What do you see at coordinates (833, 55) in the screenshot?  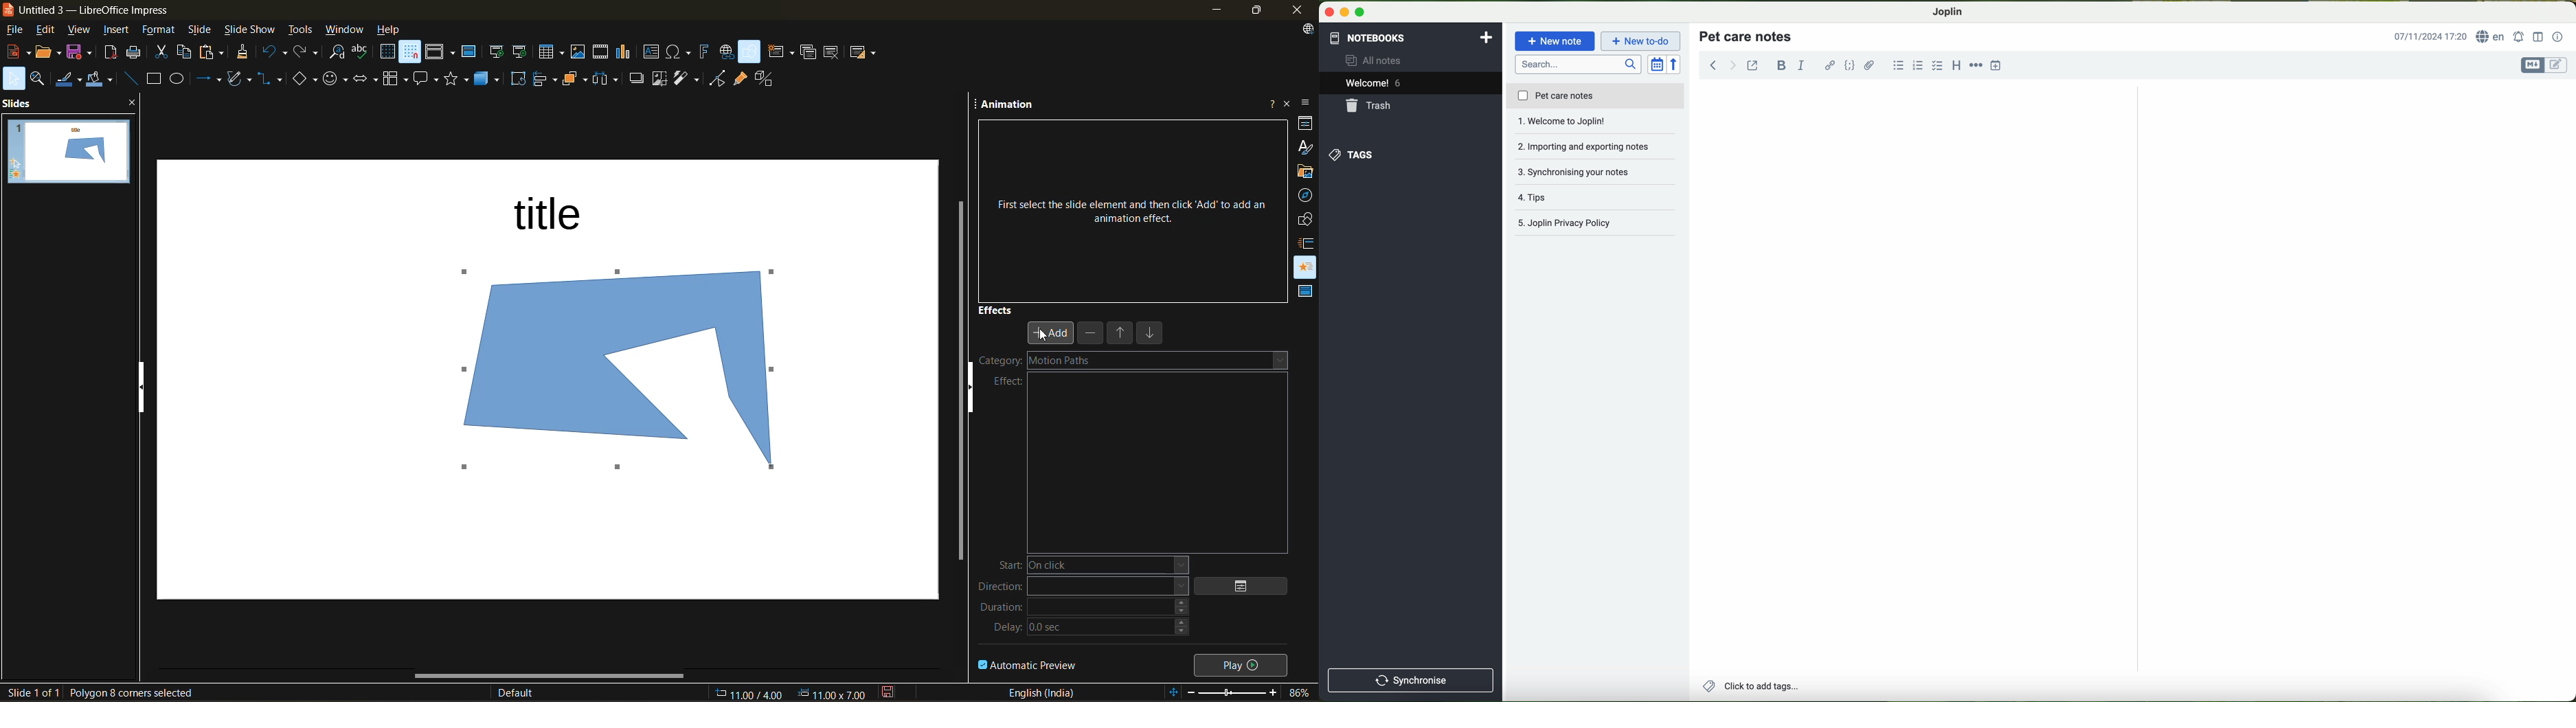 I see `delete slide` at bounding box center [833, 55].